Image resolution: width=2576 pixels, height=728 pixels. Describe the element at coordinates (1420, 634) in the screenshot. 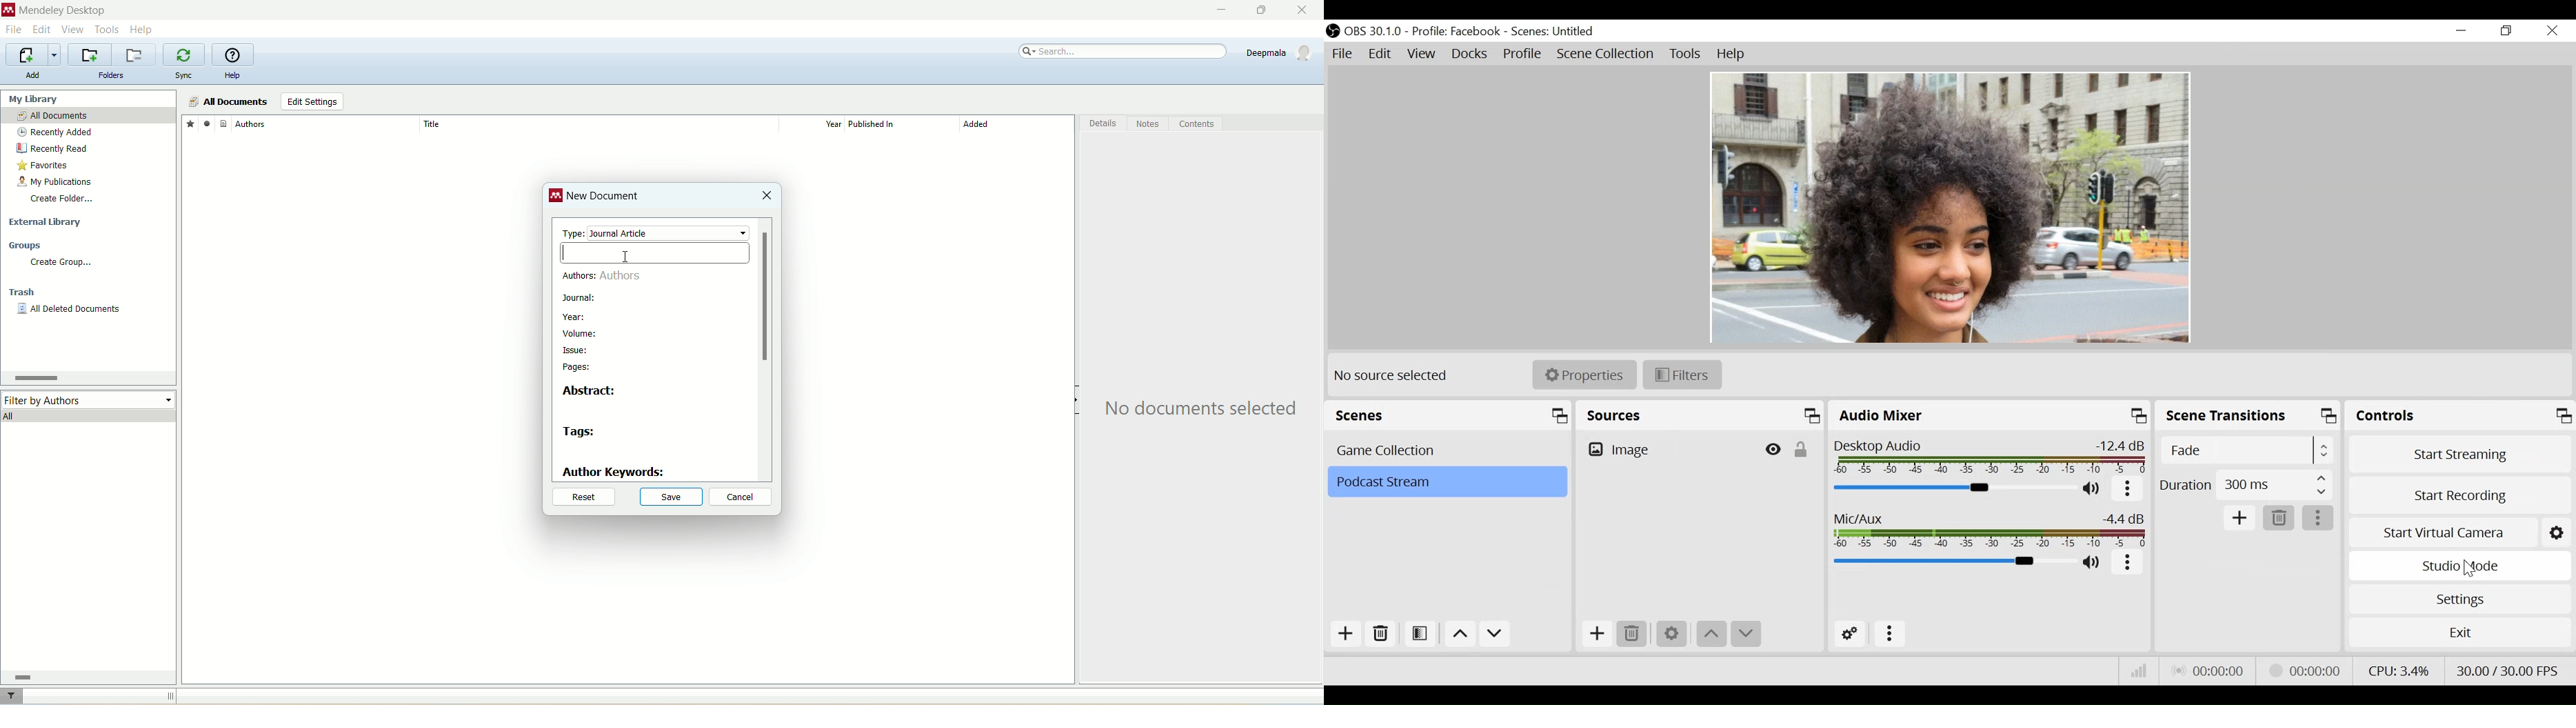

I see `Open Scene Filter` at that location.